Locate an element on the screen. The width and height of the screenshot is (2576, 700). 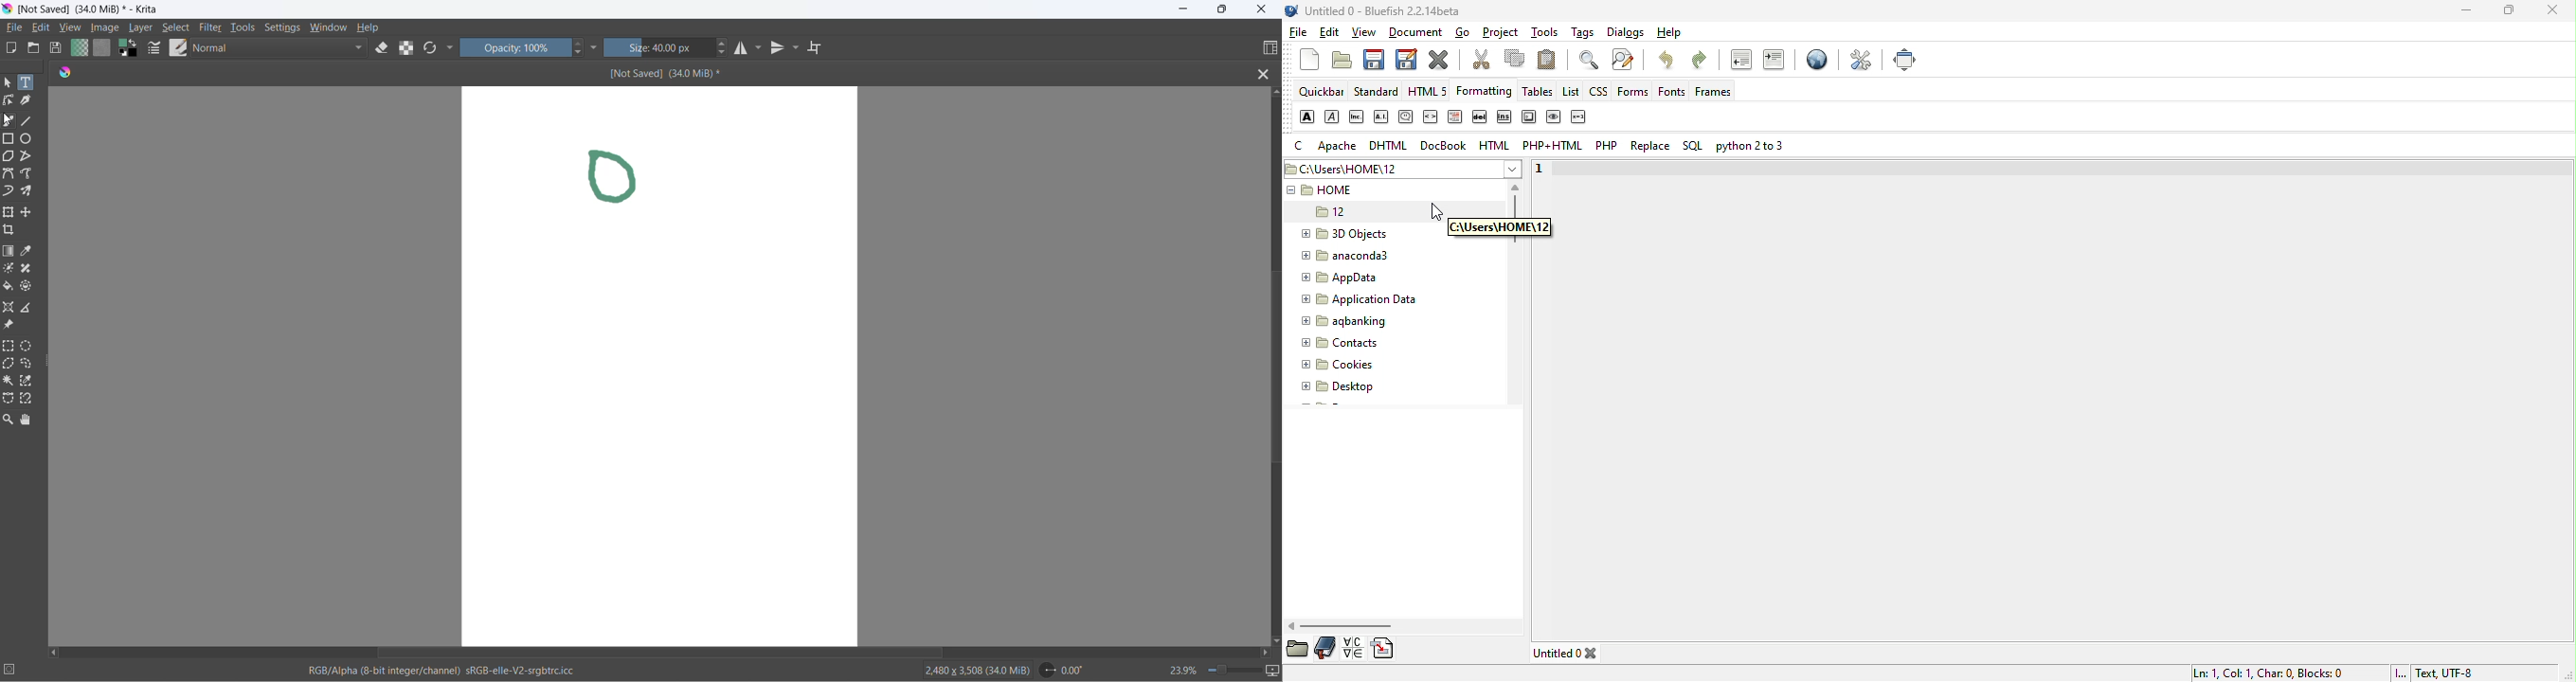
c is located at coordinates (1302, 147).